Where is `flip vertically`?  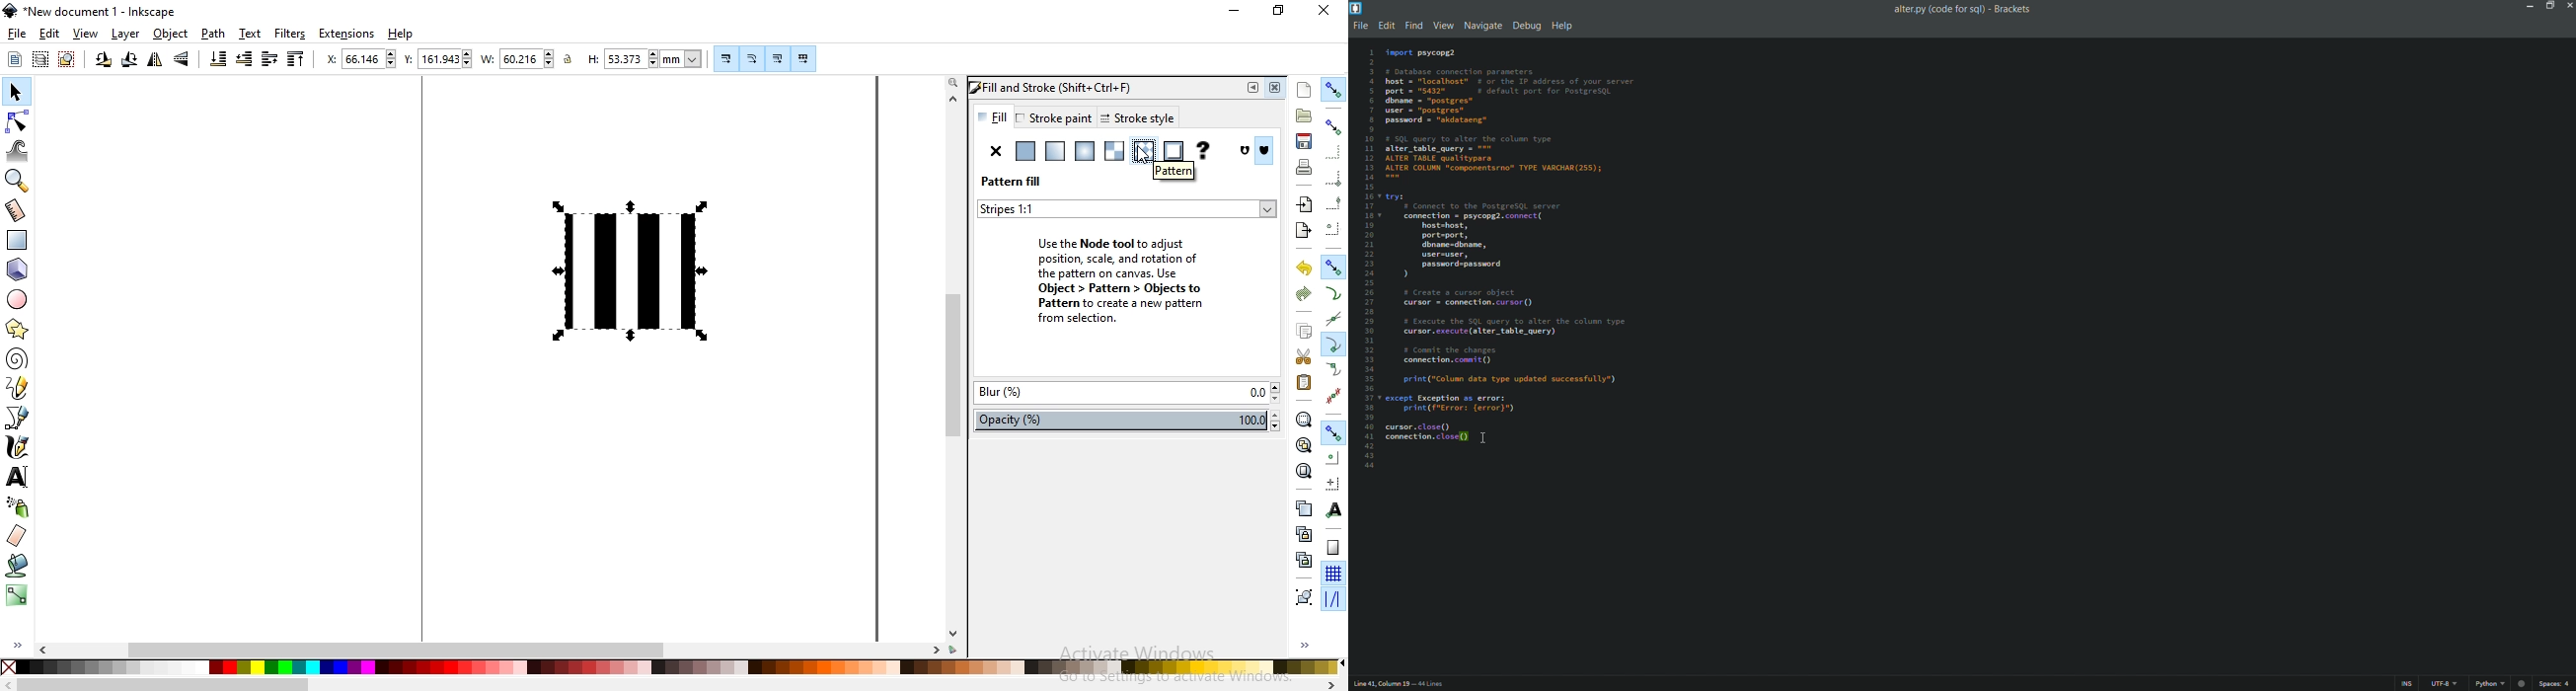 flip vertically is located at coordinates (184, 60).